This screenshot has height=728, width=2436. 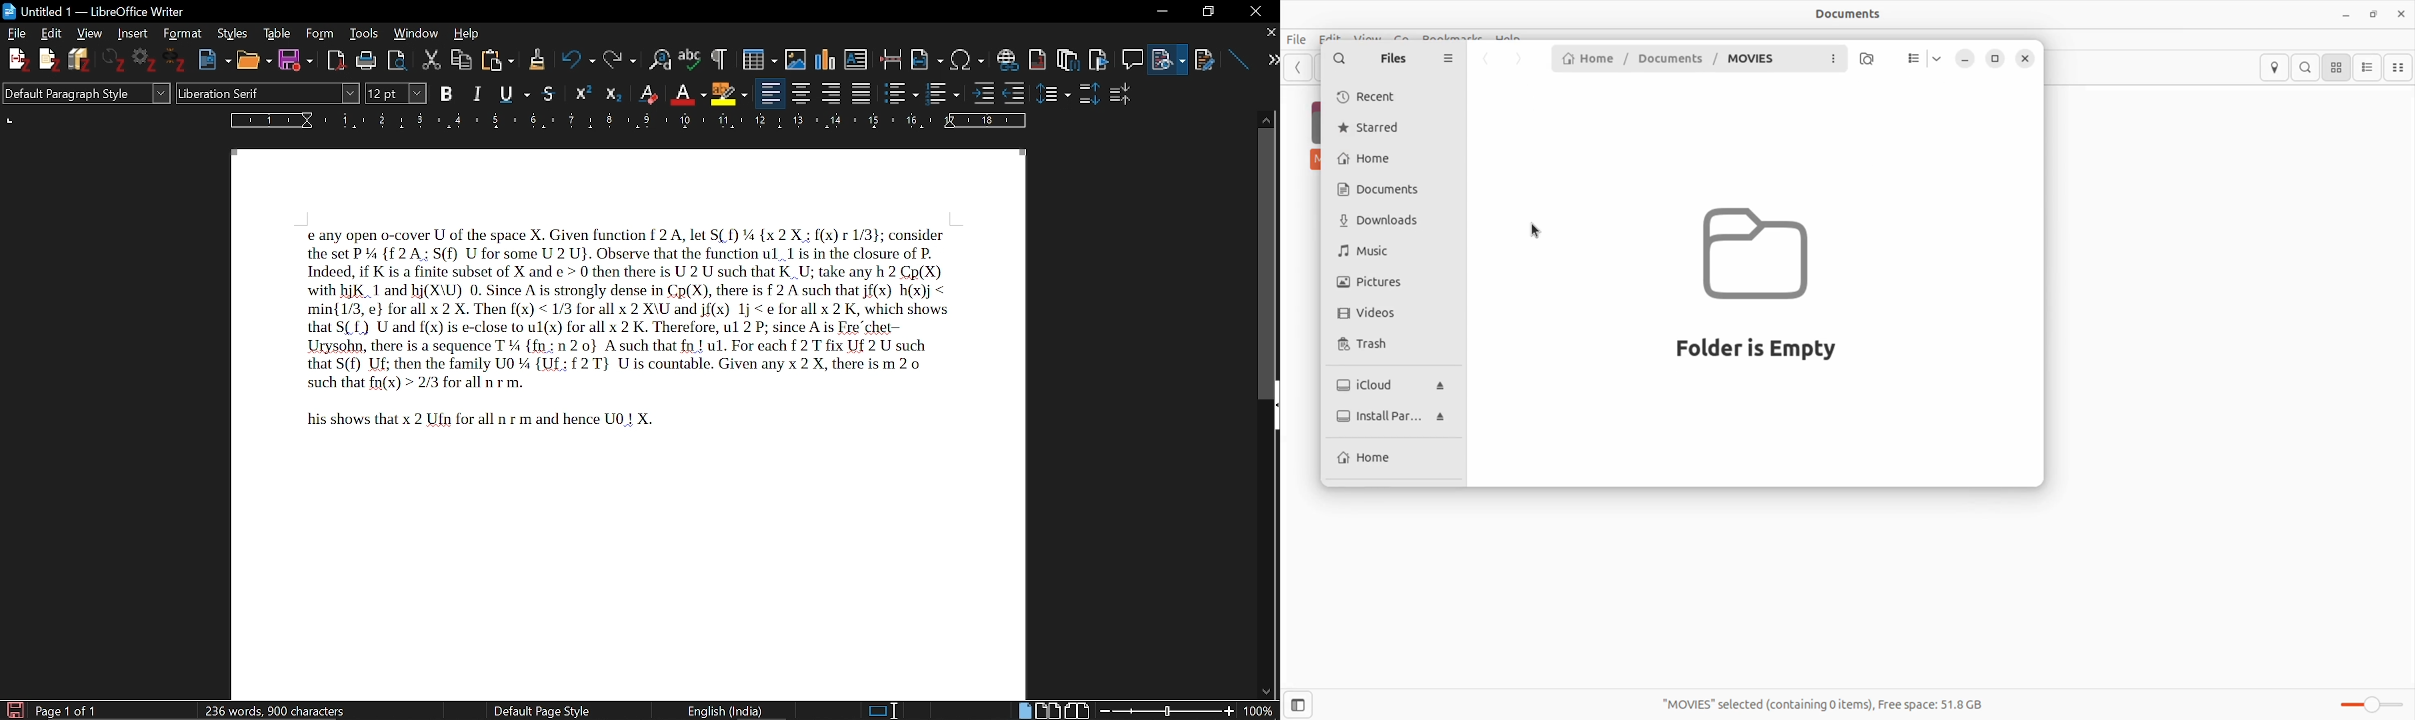 What do you see at coordinates (1100, 57) in the screenshot?
I see `insert bookmark` at bounding box center [1100, 57].